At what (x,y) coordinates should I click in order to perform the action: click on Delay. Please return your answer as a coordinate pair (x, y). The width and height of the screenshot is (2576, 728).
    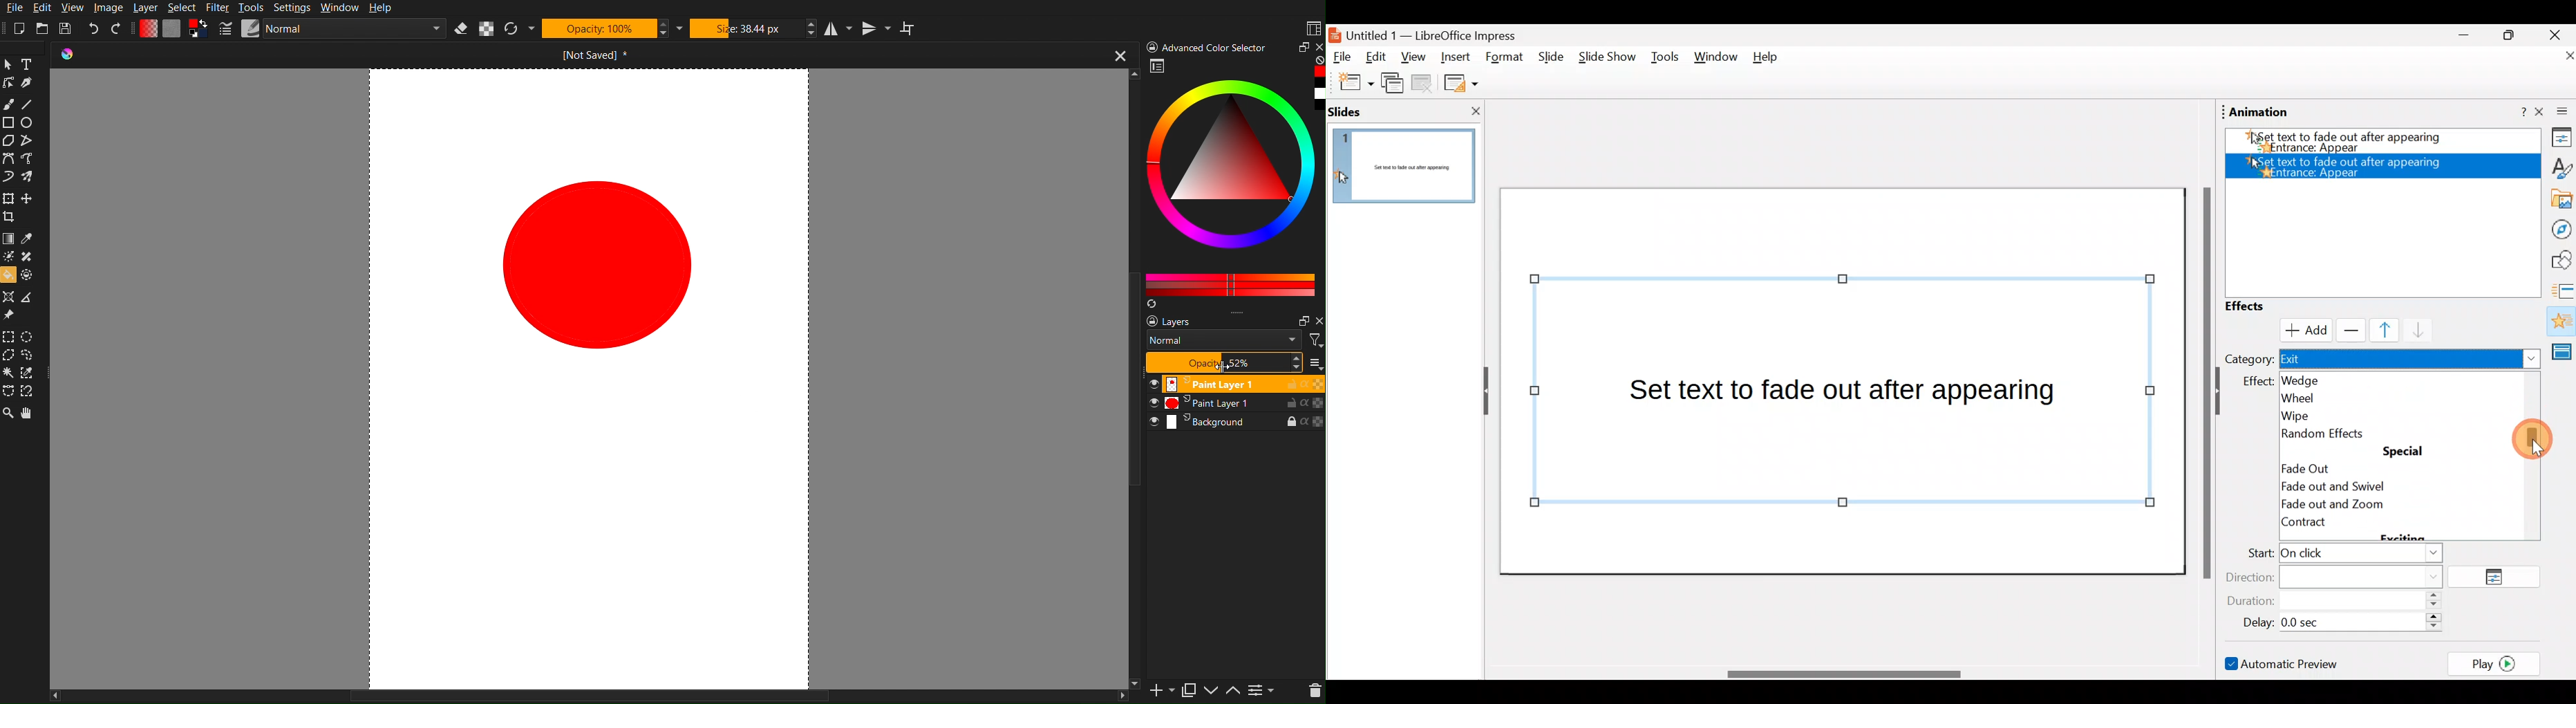
    Looking at the image, I should click on (2339, 621).